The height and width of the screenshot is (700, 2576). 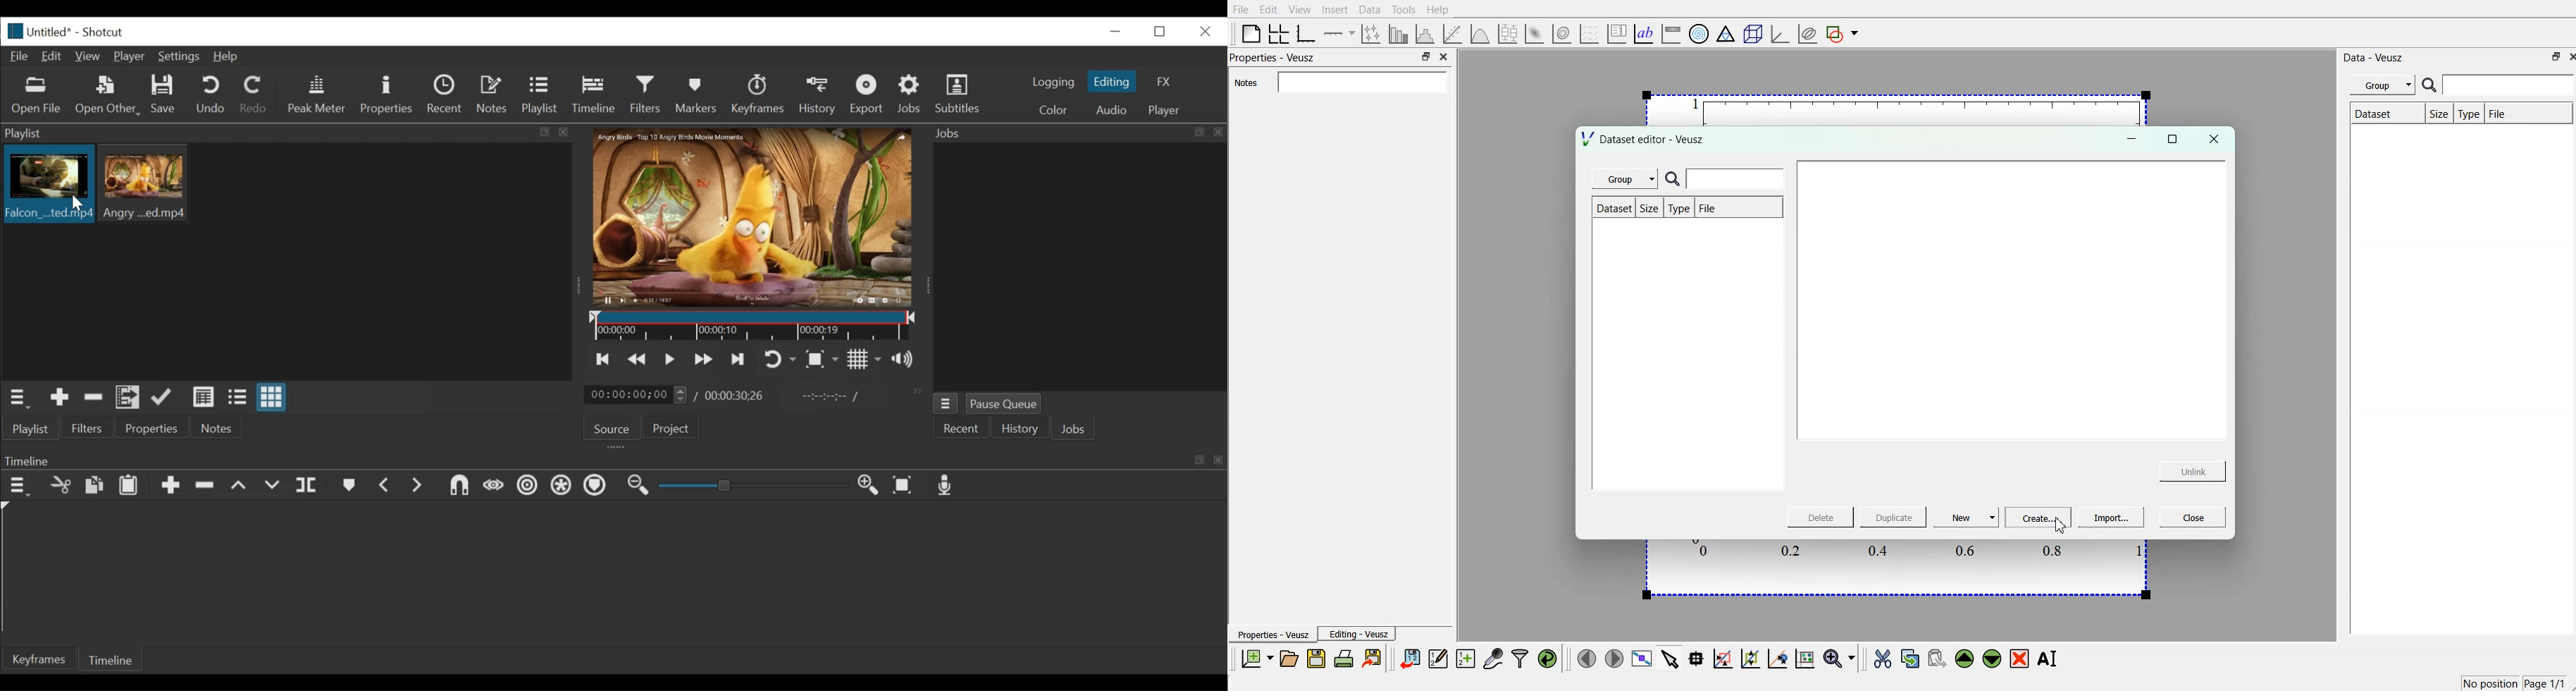 What do you see at coordinates (254, 97) in the screenshot?
I see `Redo` at bounding box center [254, 97].